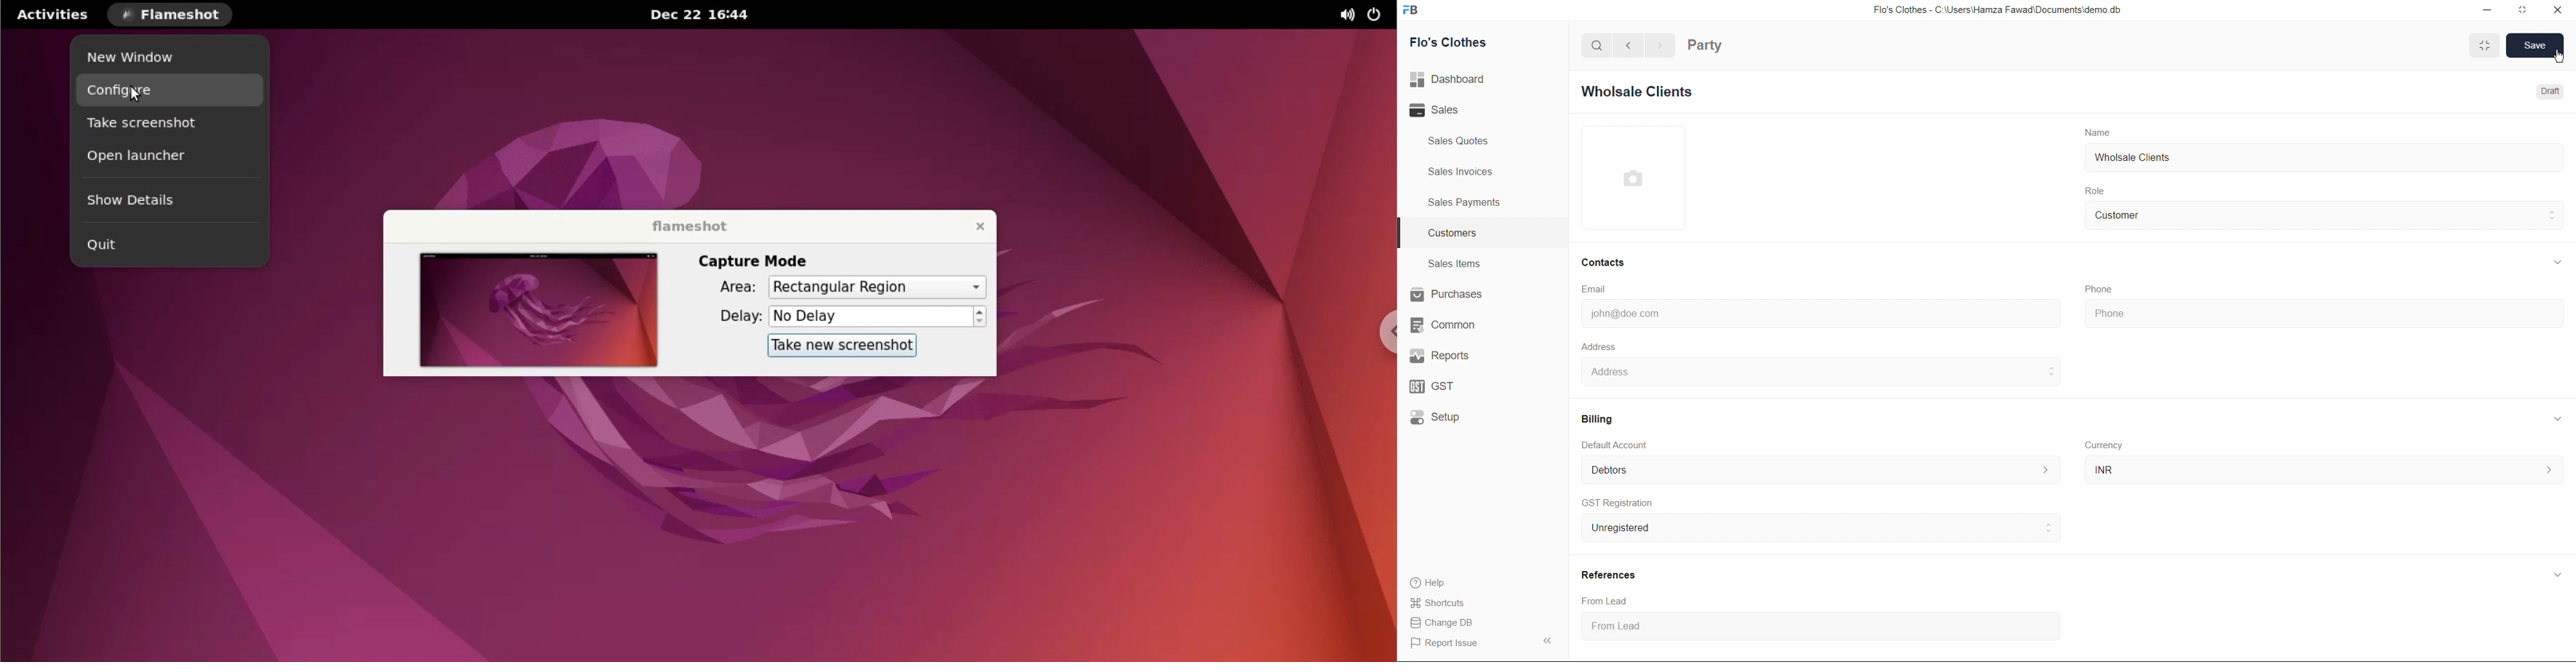  What do you see at coordinates (2554, 262) in the screenshot?
I see `expand` at bounding box center [2554, 262].